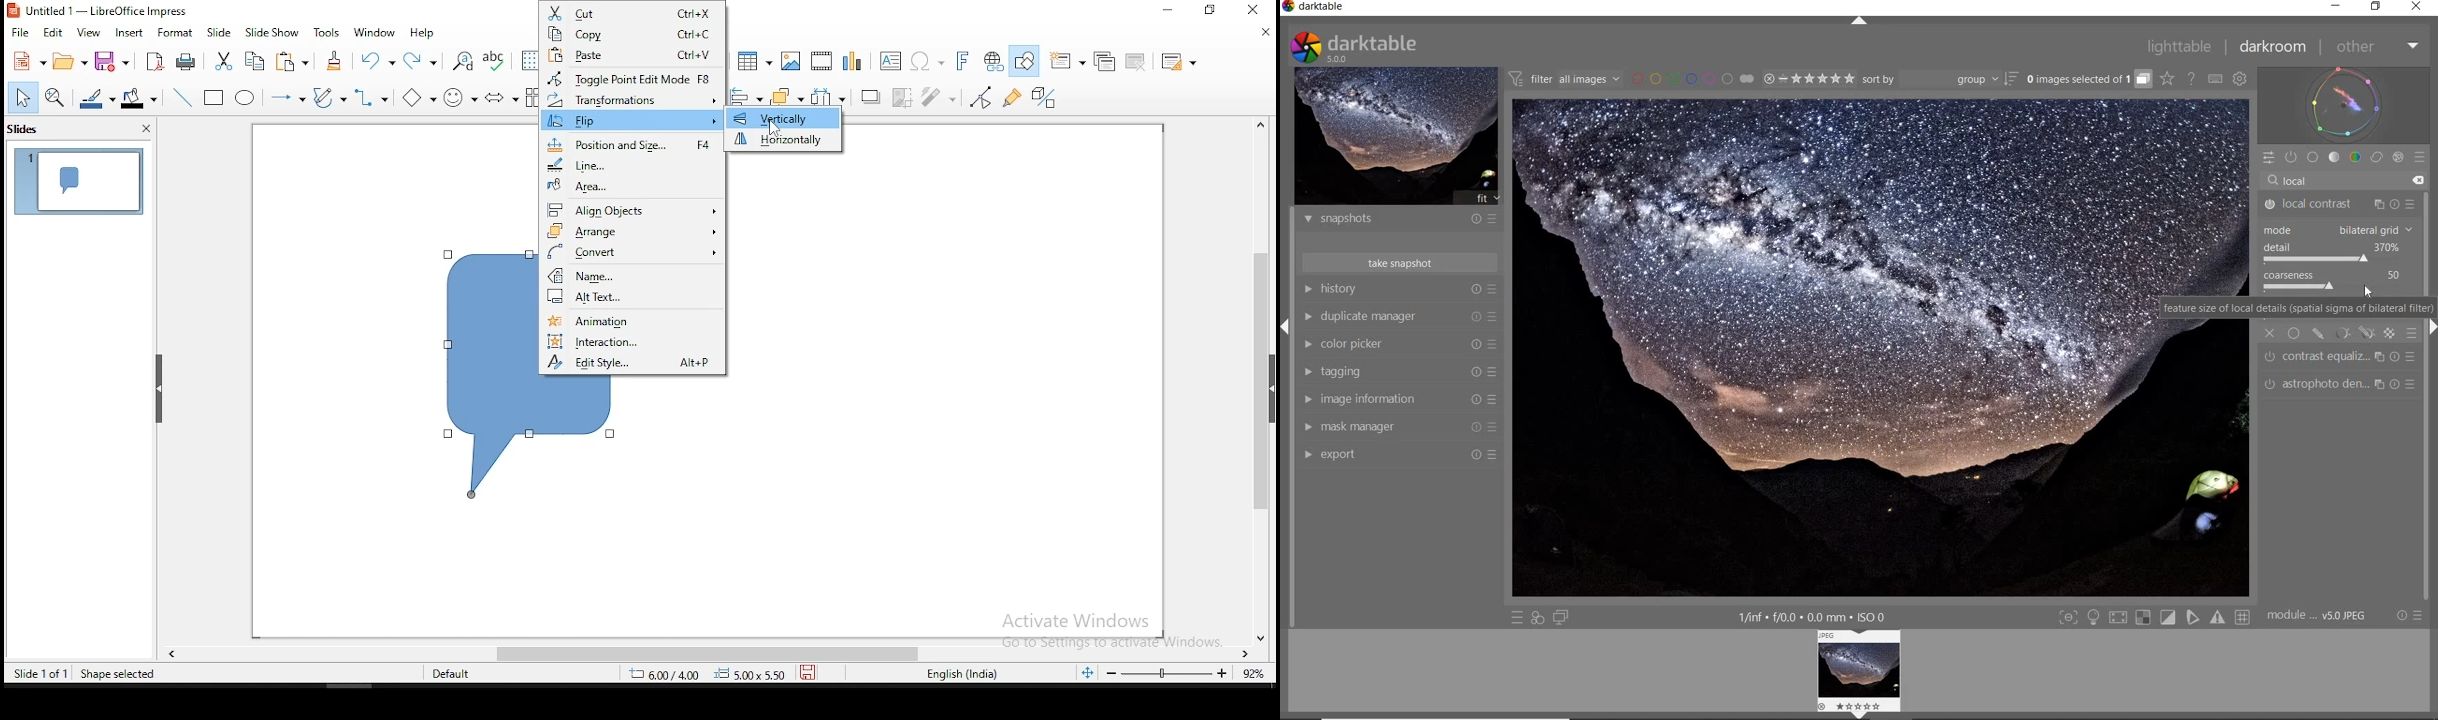 The height and width of the screenshot is (728, 2464). Describe the element at coordinates (2415, 356) in the screenshot. I see `reset parameters` at that location.